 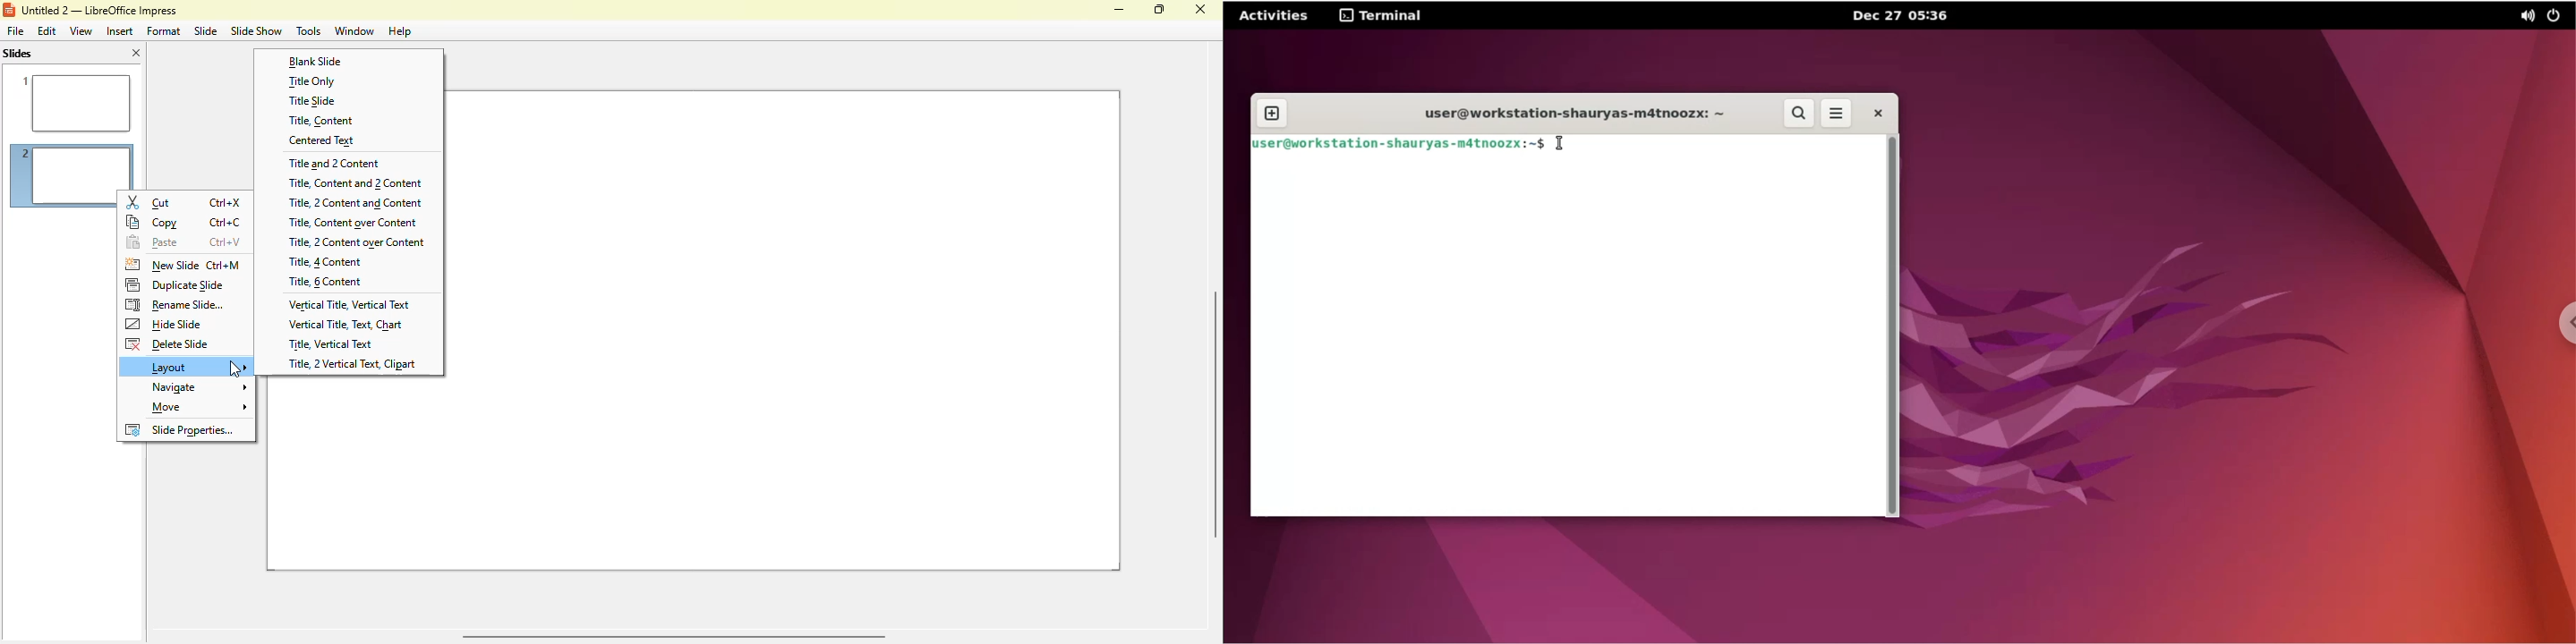 I want to click on title, 4 content, so click(x=325, y=263).